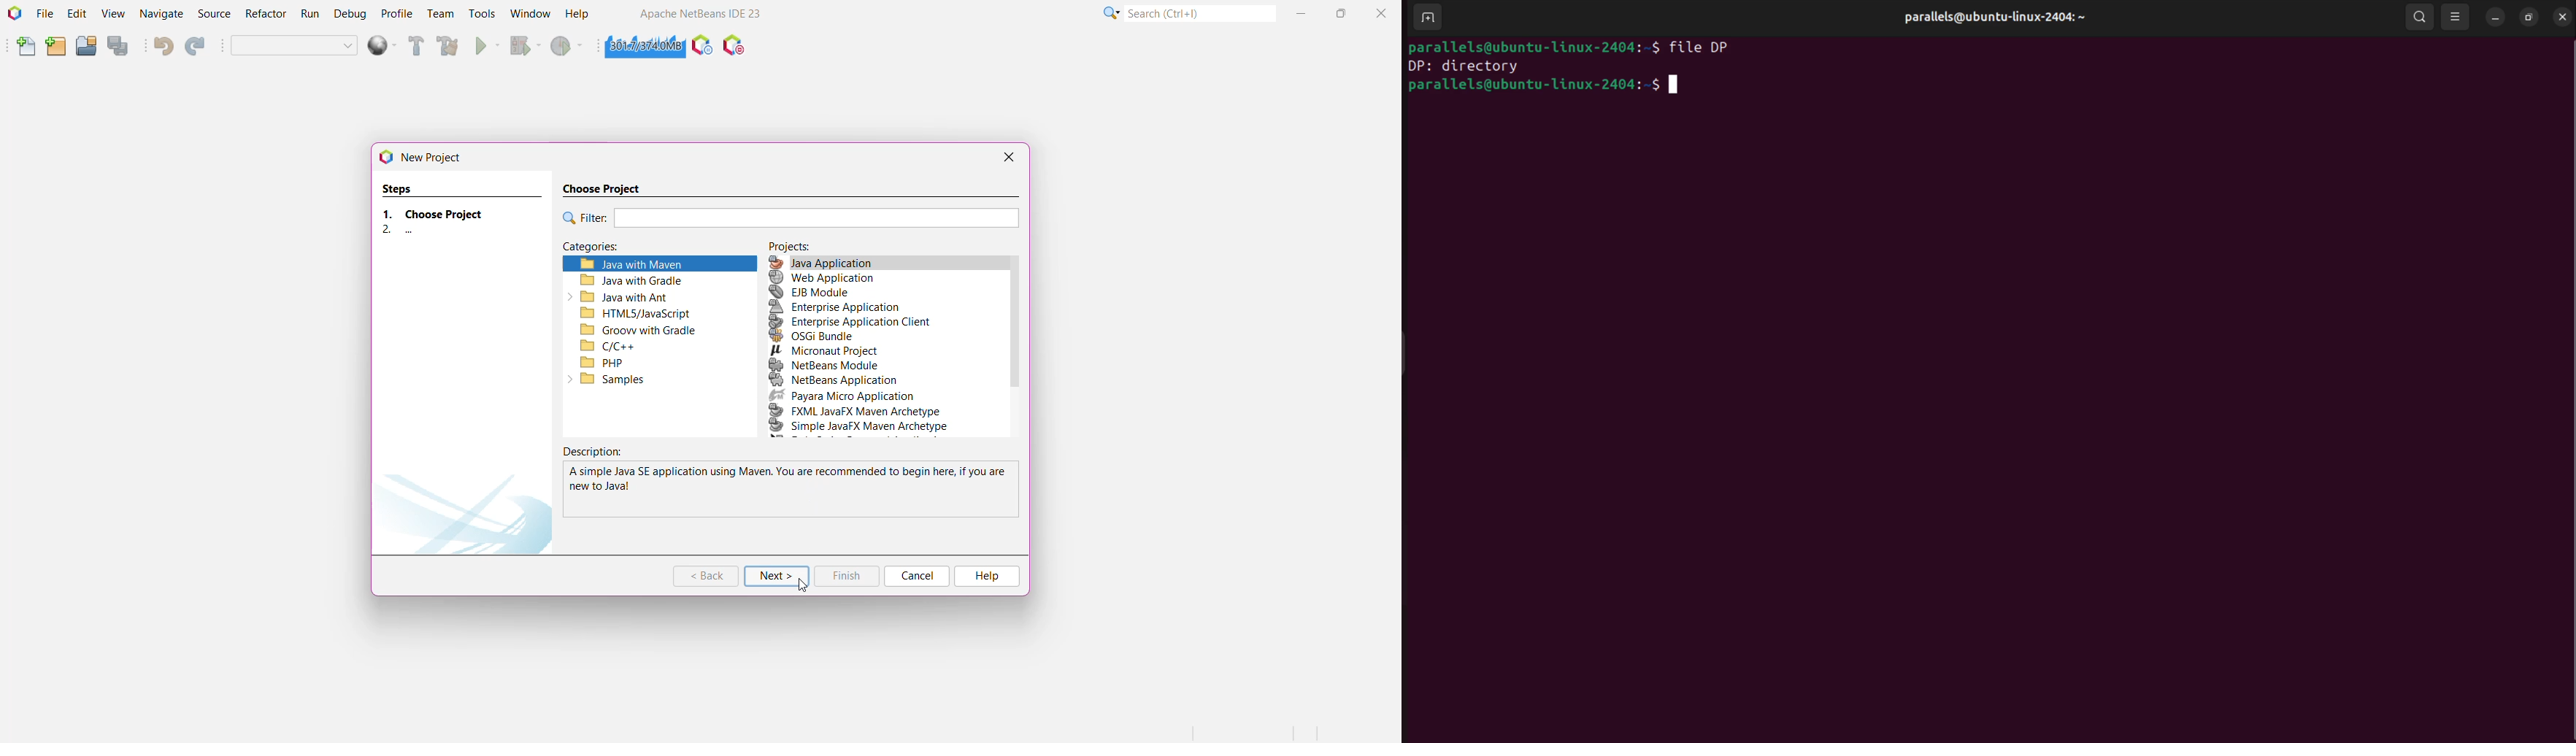 The image size is (2576, 756). I want to click on Finish, so click(846, 576).